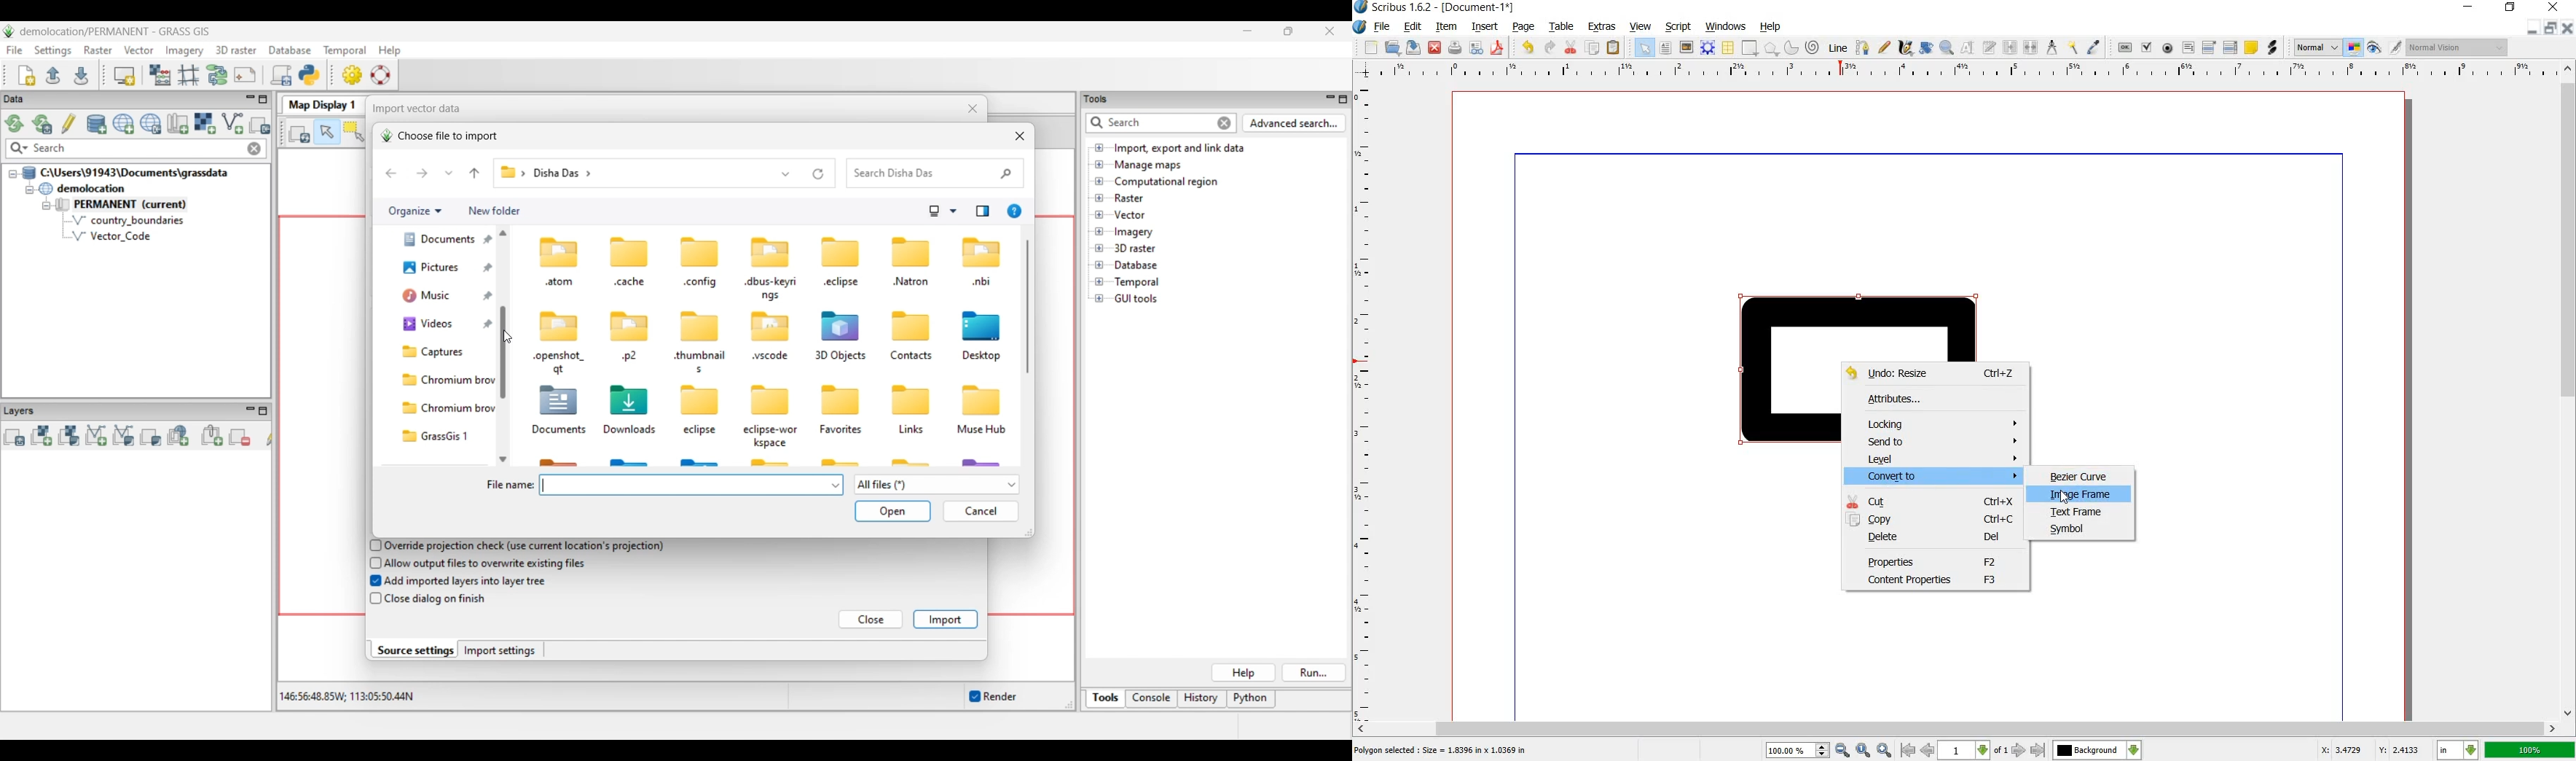 This screenshot has width=2576, height=784. I want to click on new, so click(1370, 47).